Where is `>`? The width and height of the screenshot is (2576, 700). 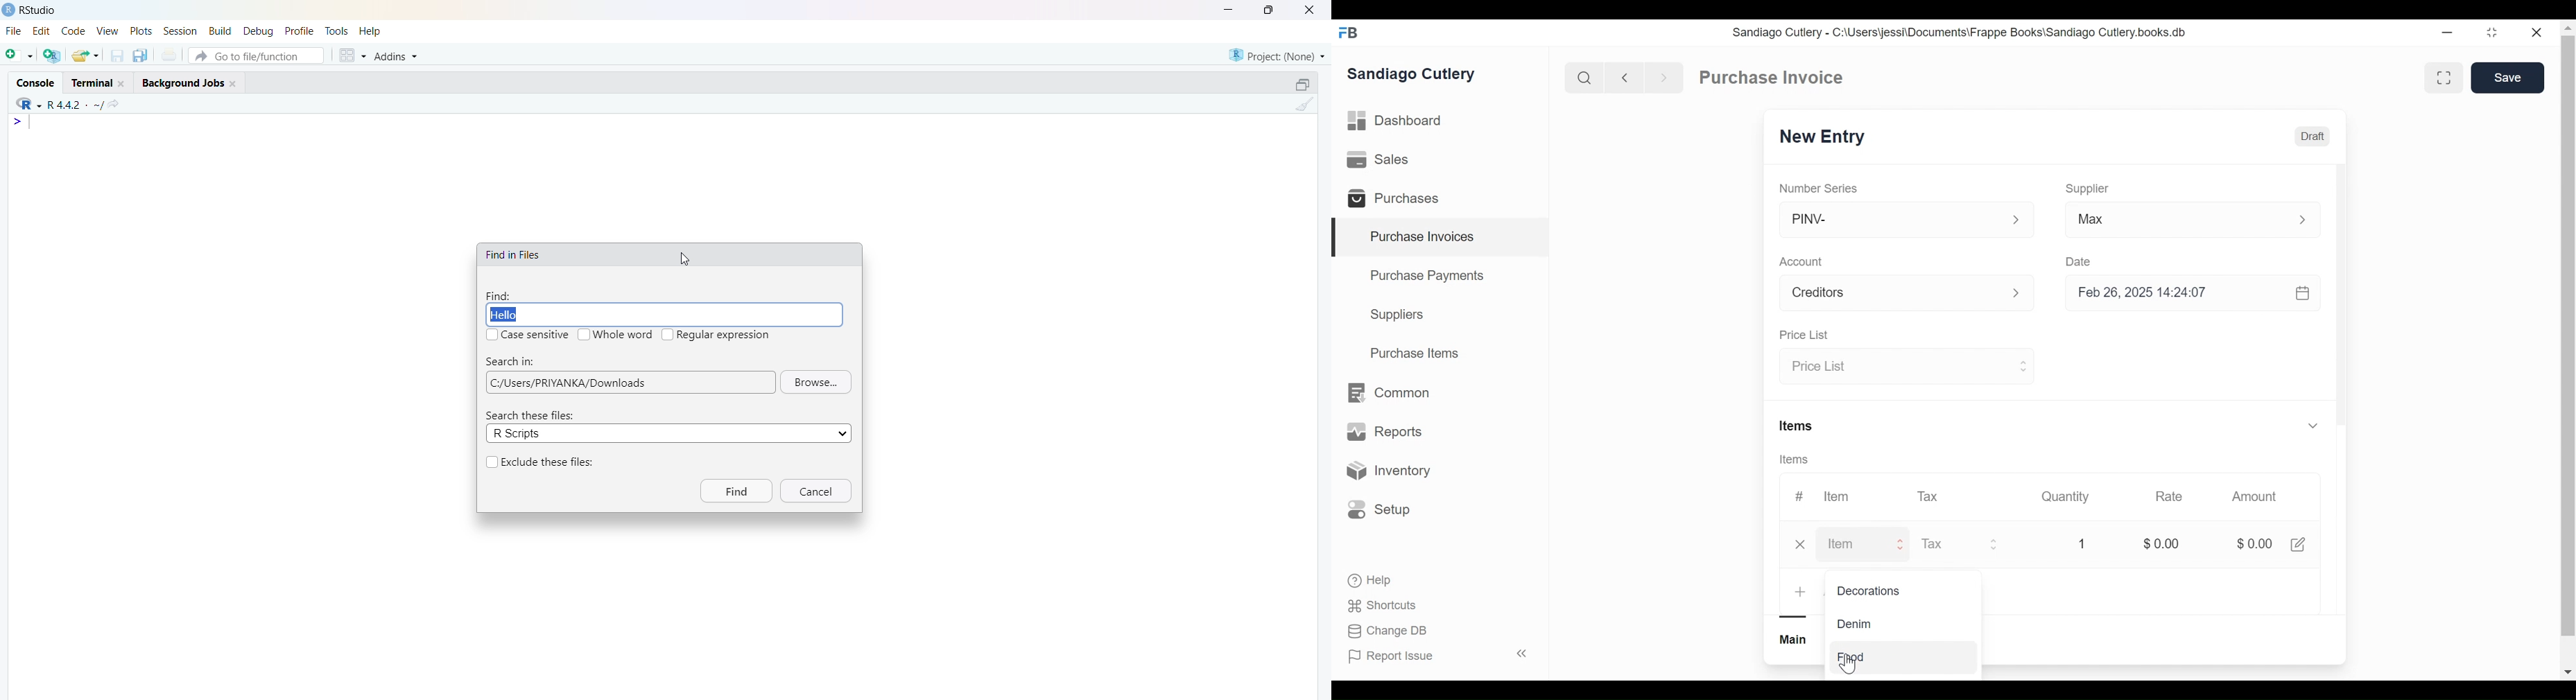 > is located at coordinates (19, 121).